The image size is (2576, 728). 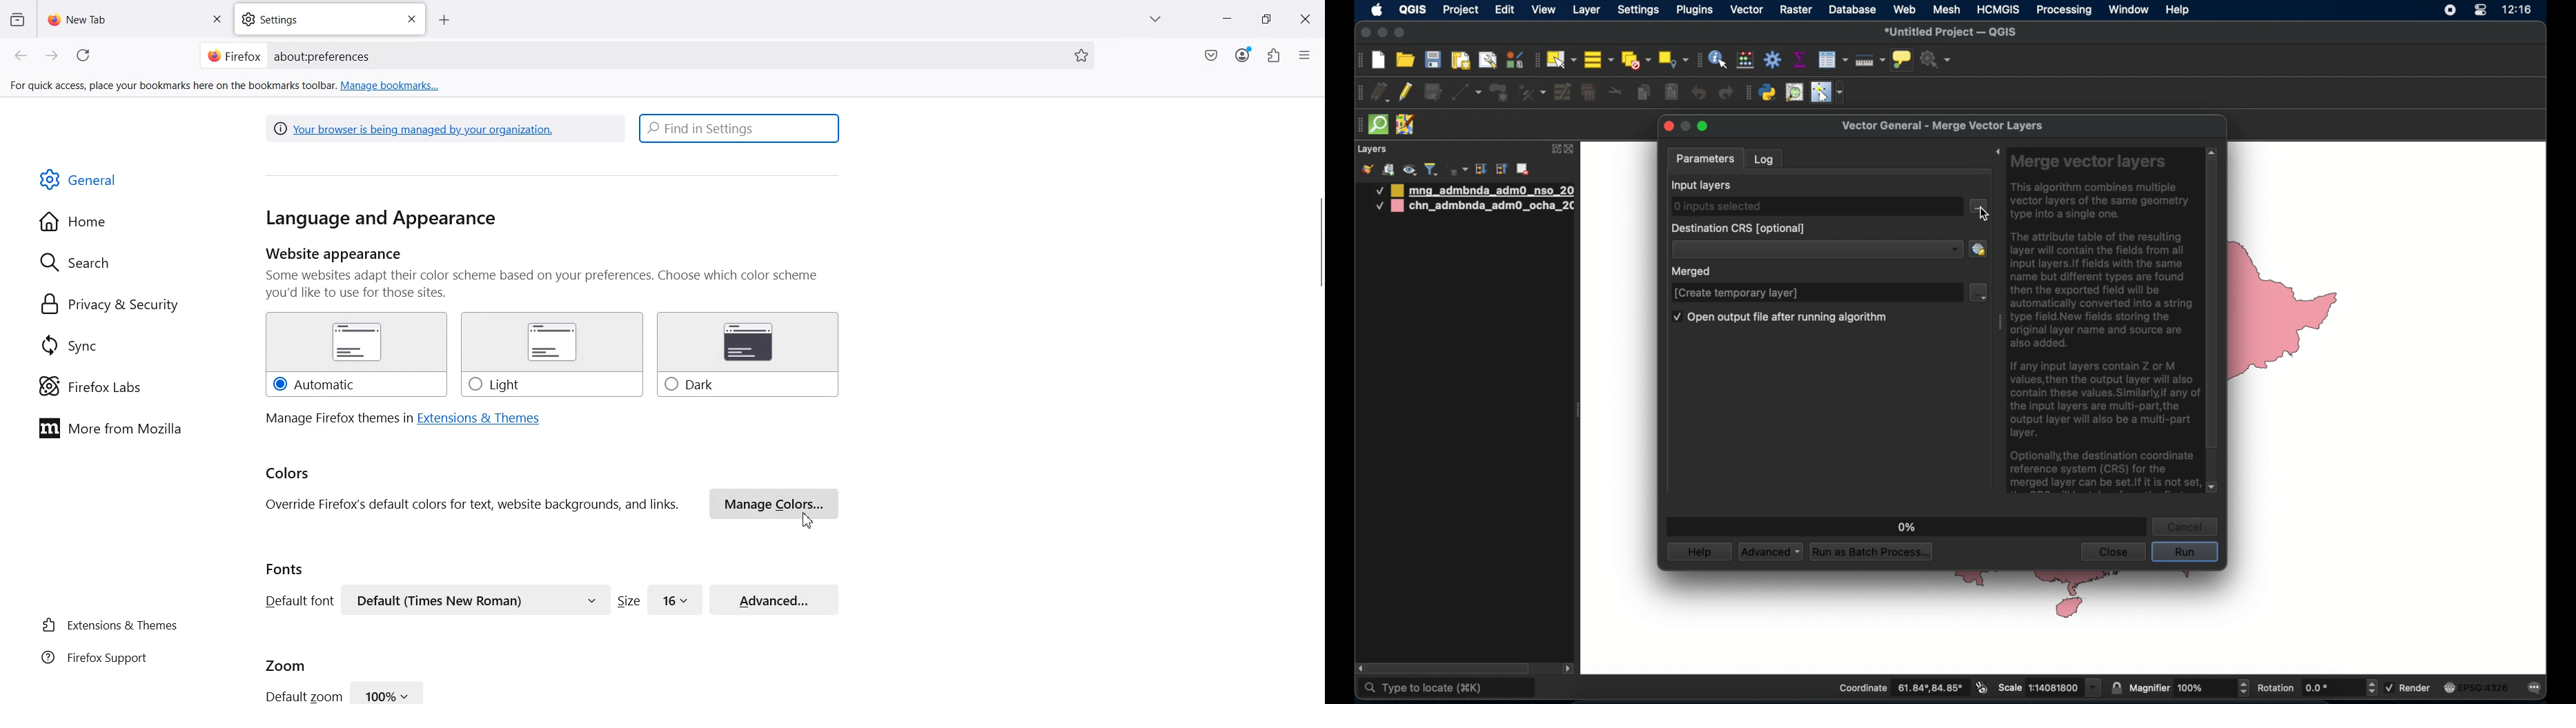 What do you see at coordinates (1697, 10) in the screenshot?
I see `plugins` at bounding box center [1697, 10].